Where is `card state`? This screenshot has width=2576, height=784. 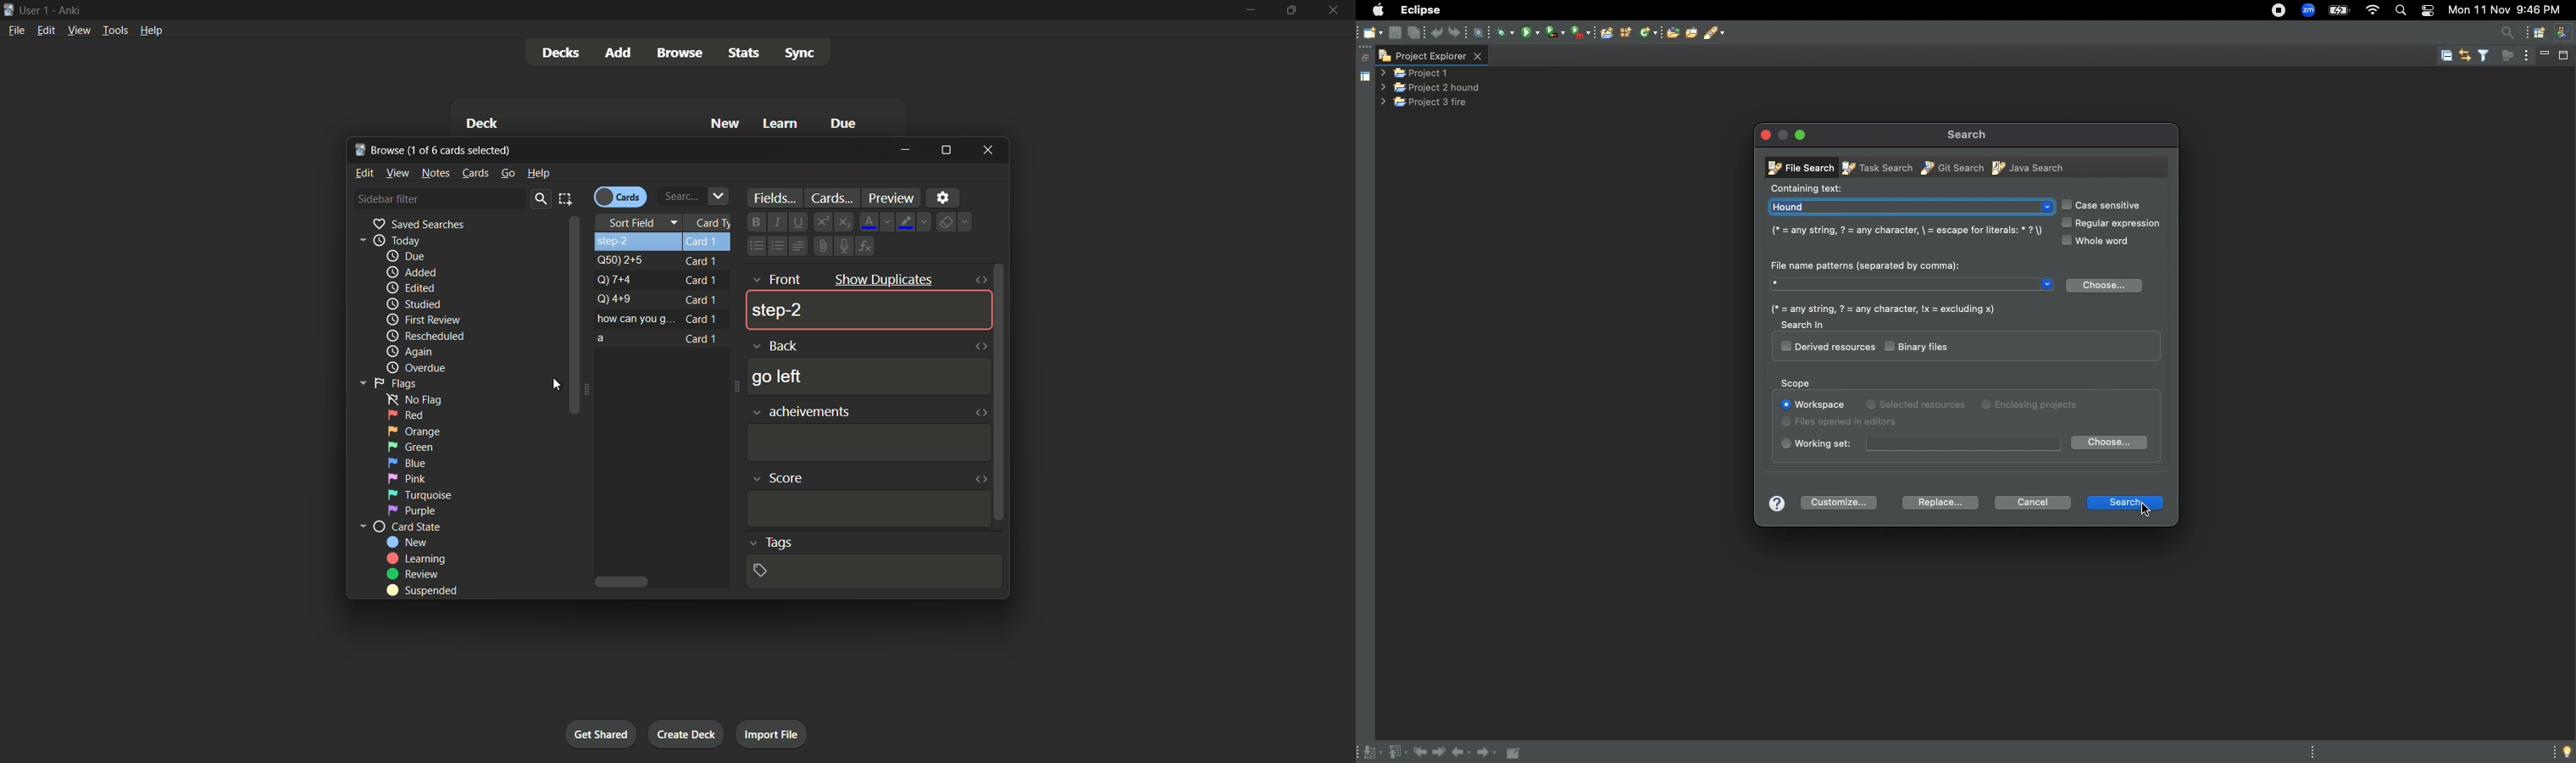
card state is located at coordinates (400, 528).